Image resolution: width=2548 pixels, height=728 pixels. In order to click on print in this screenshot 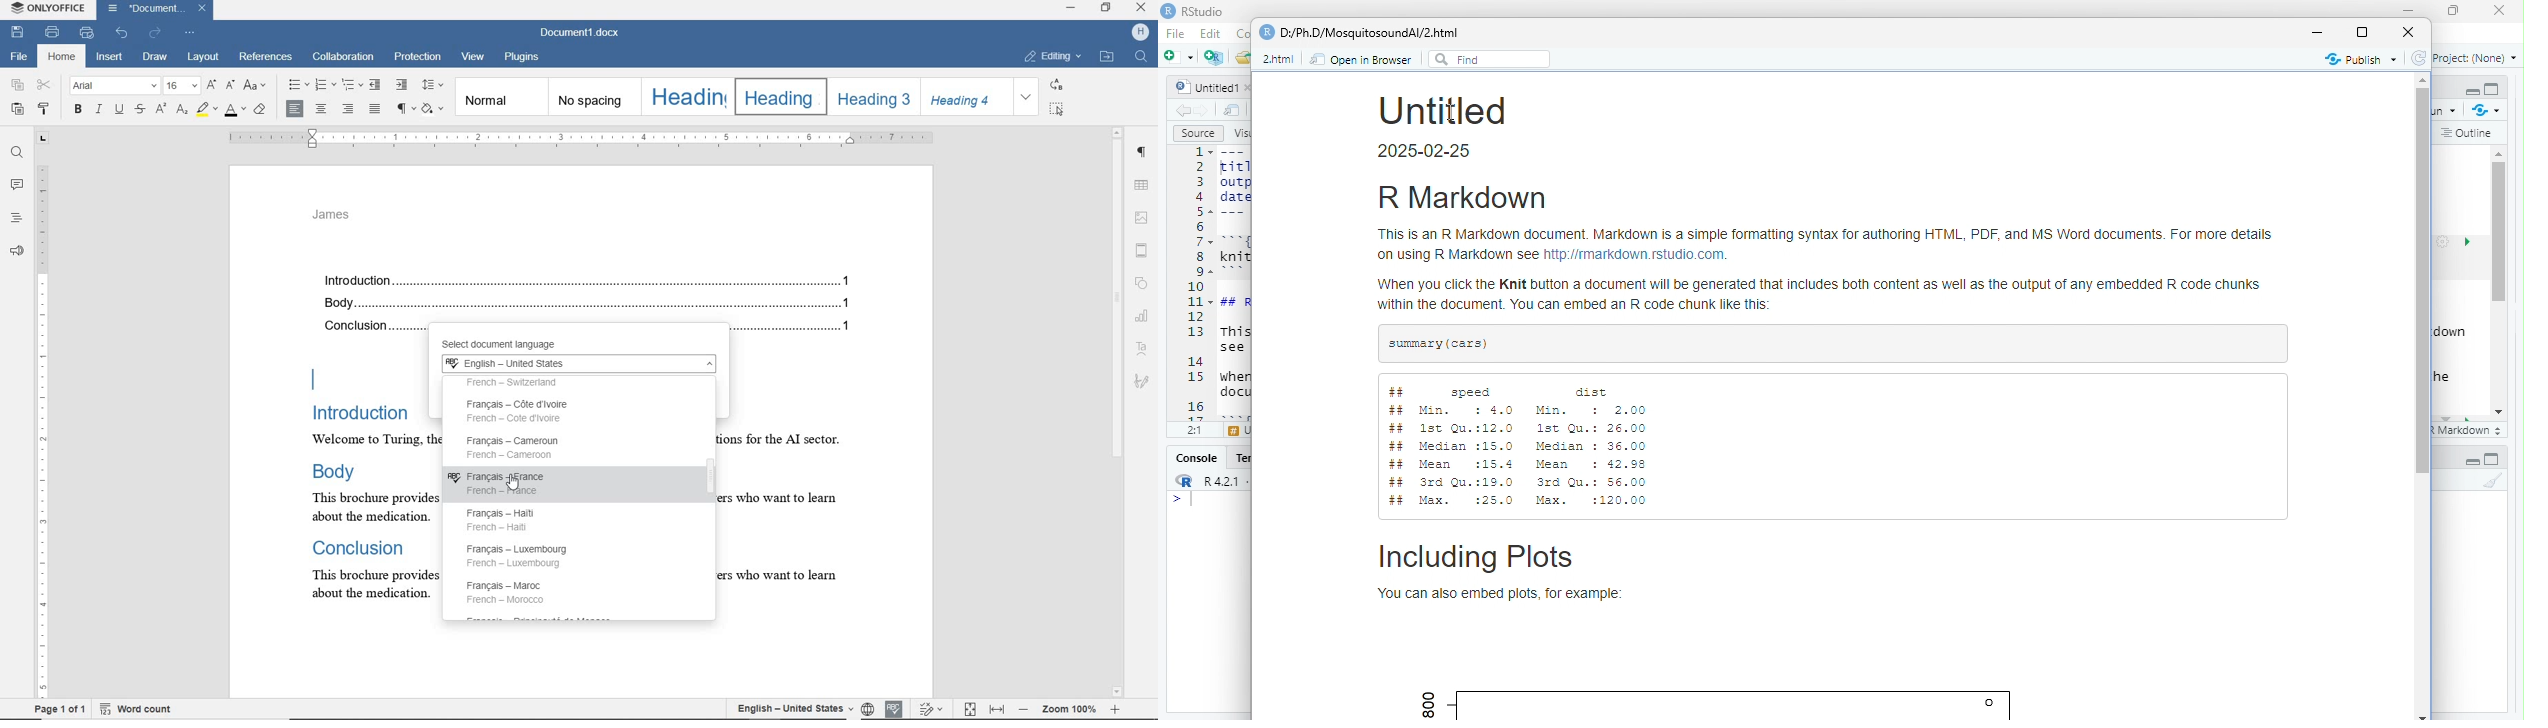, I will do `click(54, 32)`.